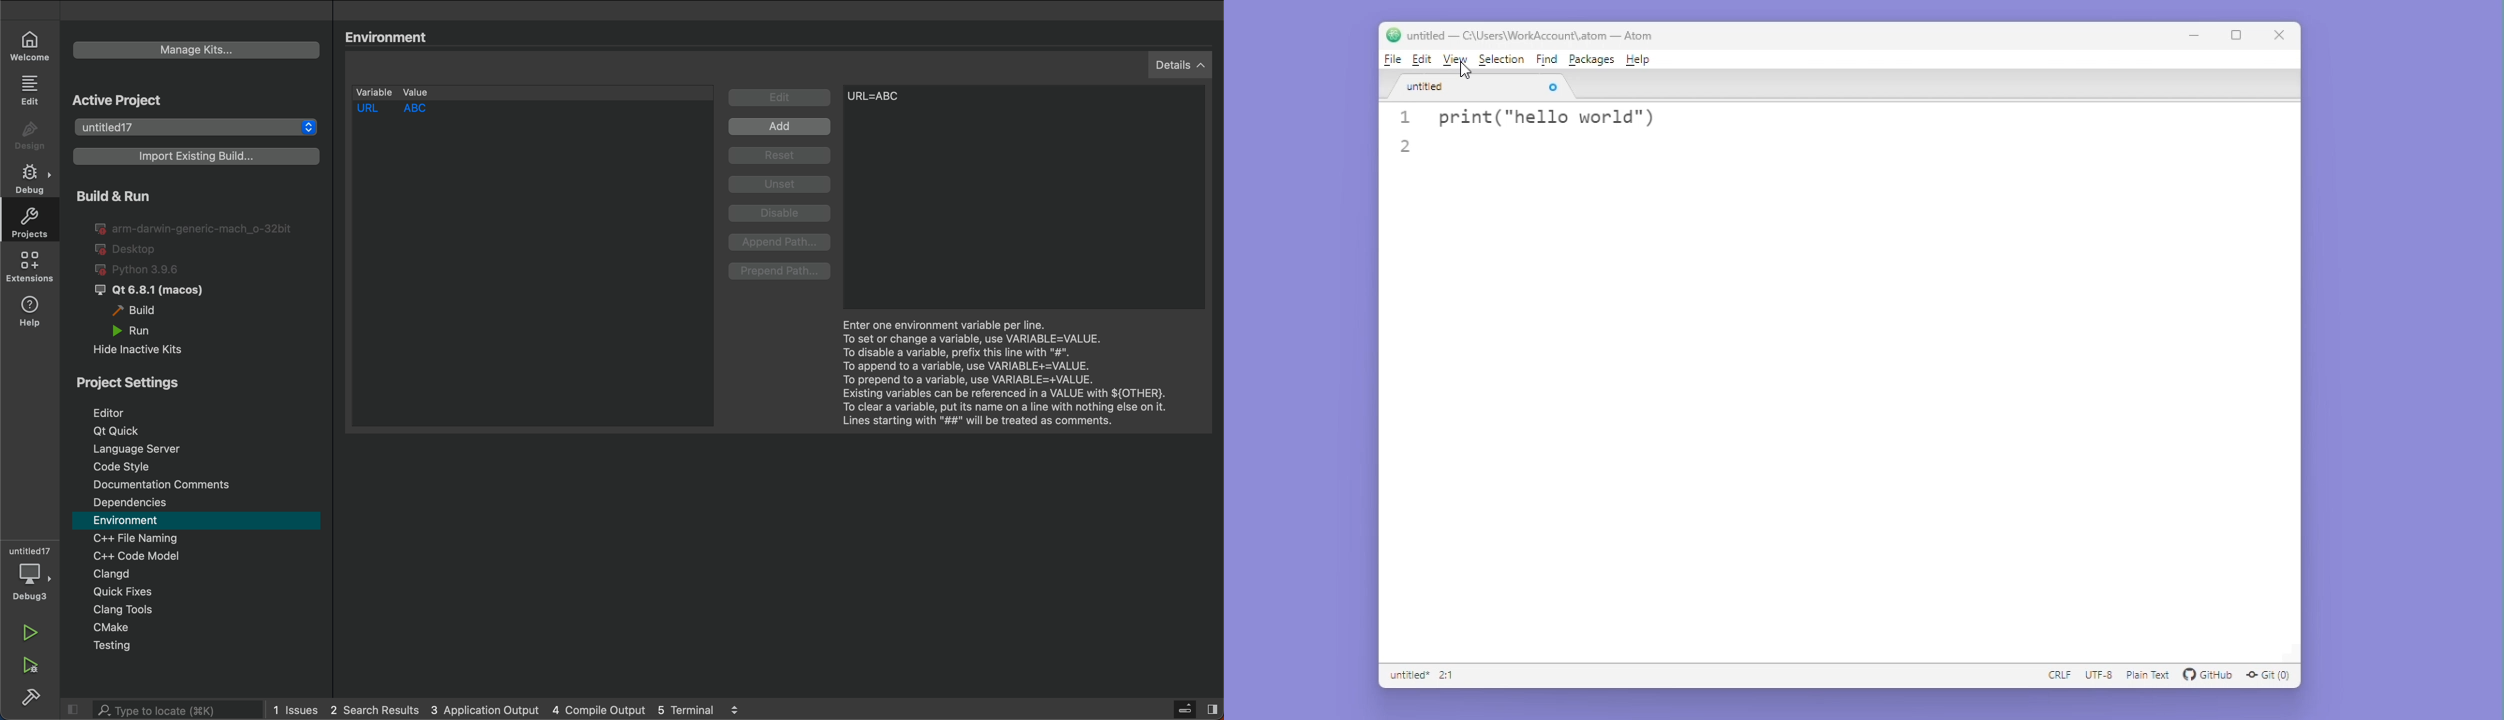 This screenshot has width=2520, height=728. What do you see at coordinates (783, 157) in the screenshot?
I see `Reset` at bounding box center [783, 157].